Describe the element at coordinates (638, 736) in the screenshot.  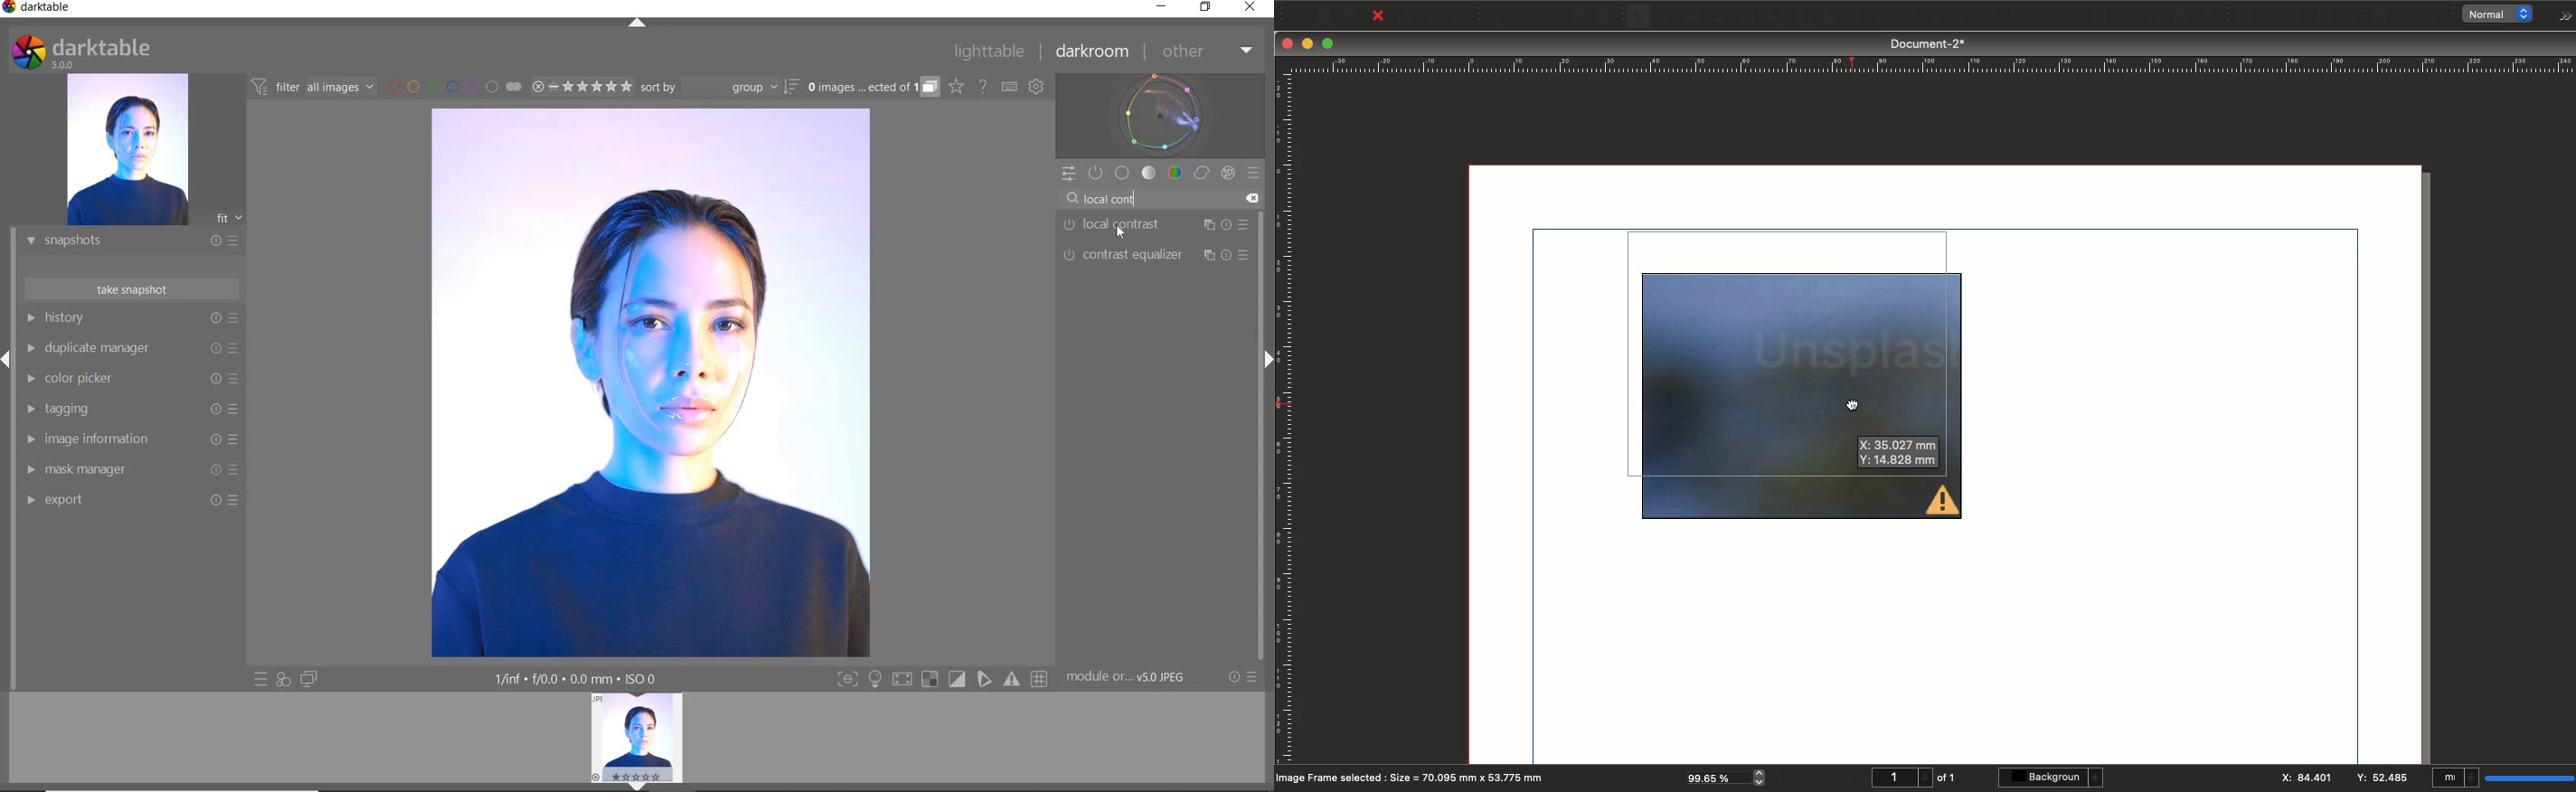
I see `IMAGE PREVIEW` at that location.